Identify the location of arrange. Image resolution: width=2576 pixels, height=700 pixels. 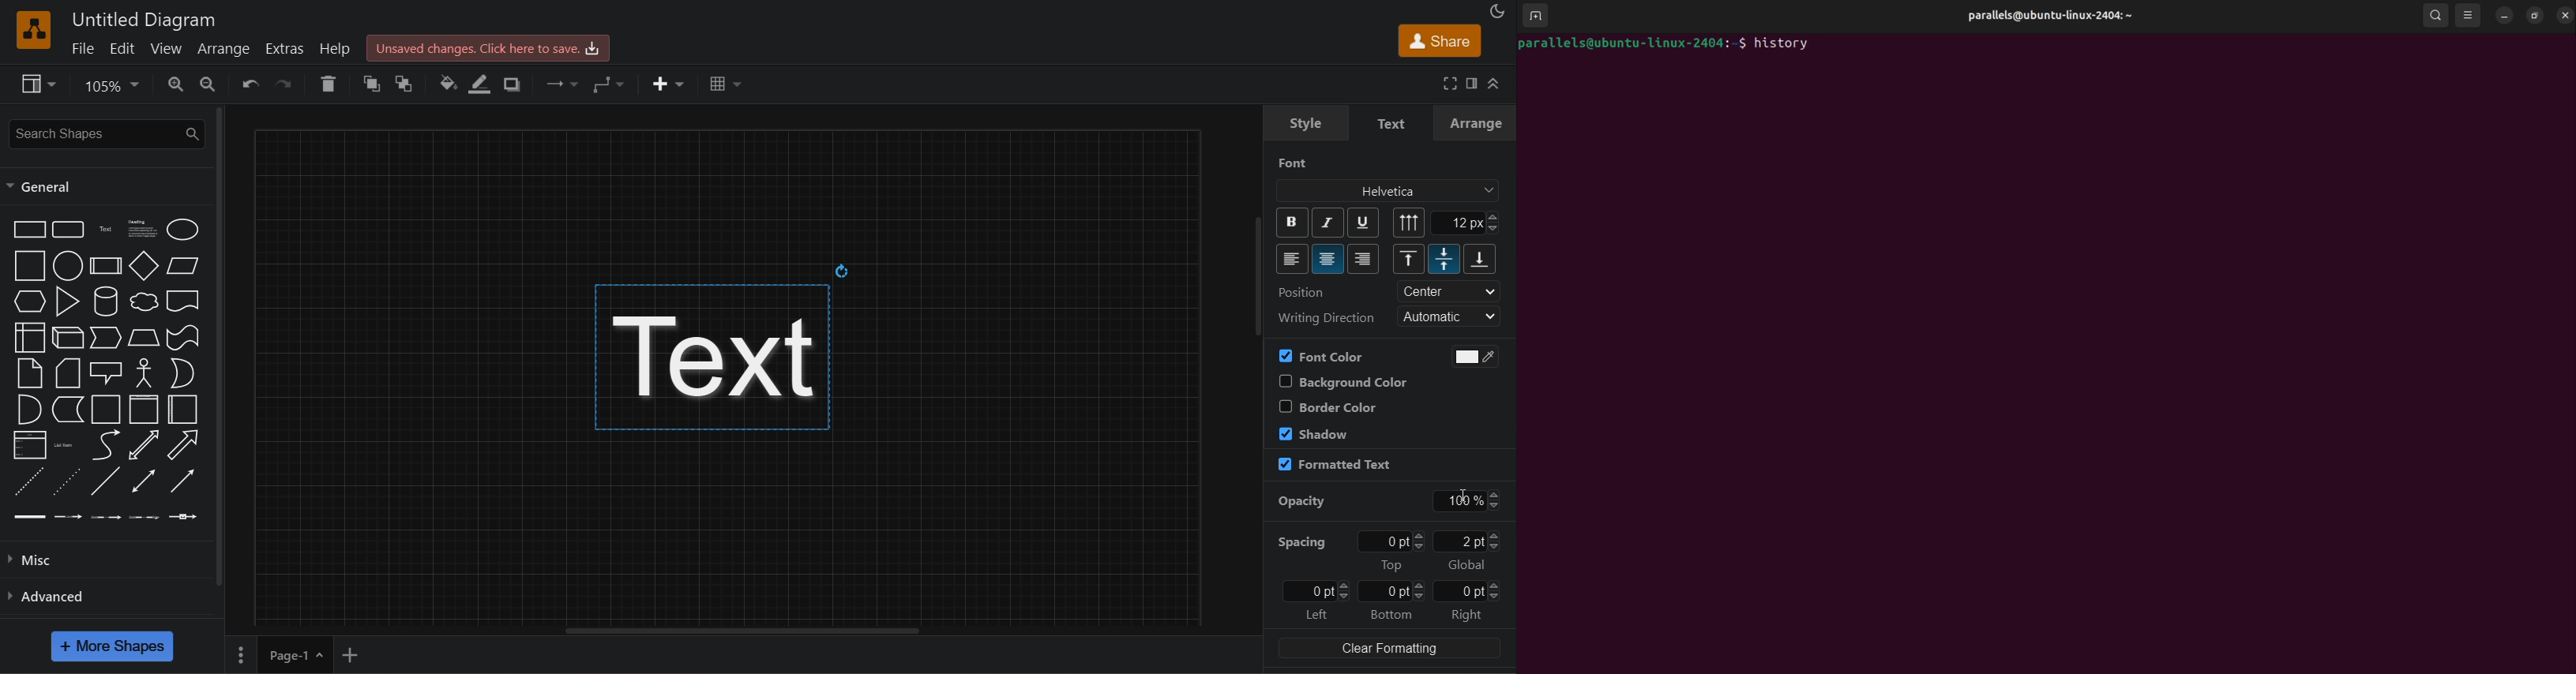
(221, 50).